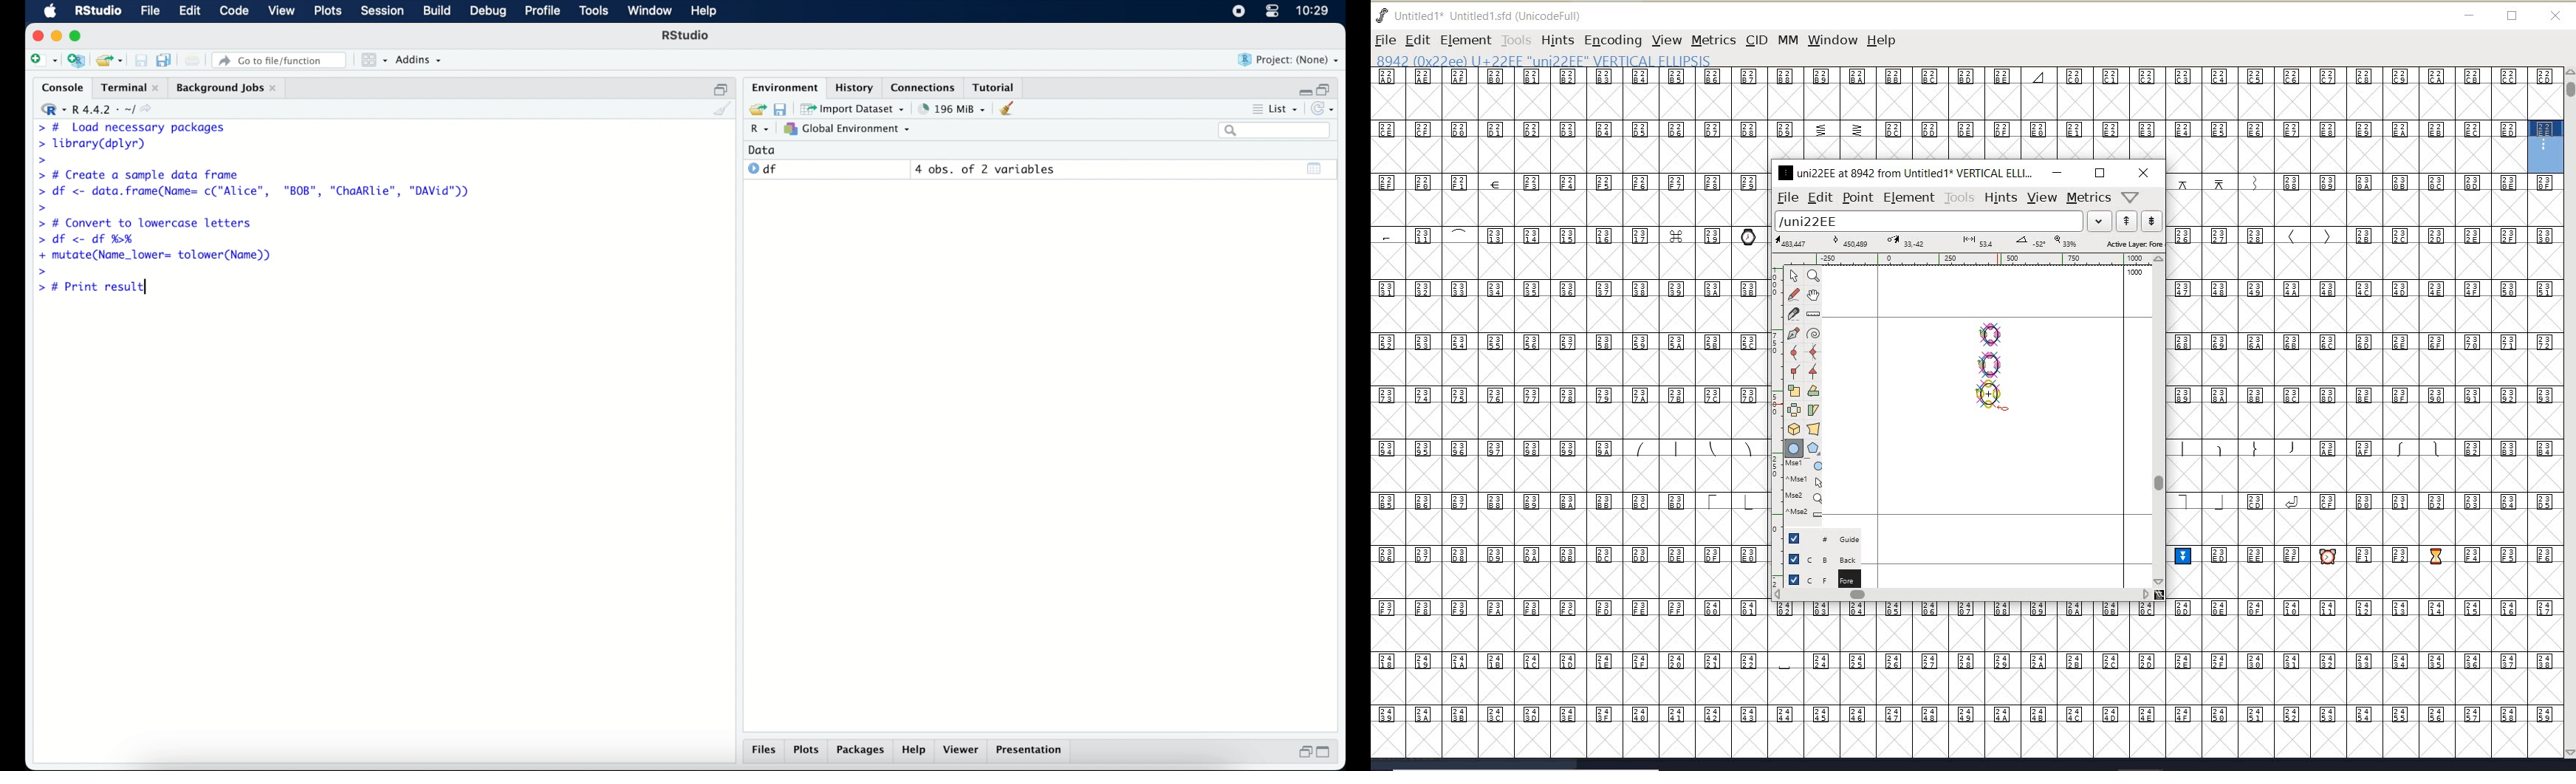  What do you see at coordinates (1274, 111) in the screenshot?
I see `list` at bounding box center [1274, 111].